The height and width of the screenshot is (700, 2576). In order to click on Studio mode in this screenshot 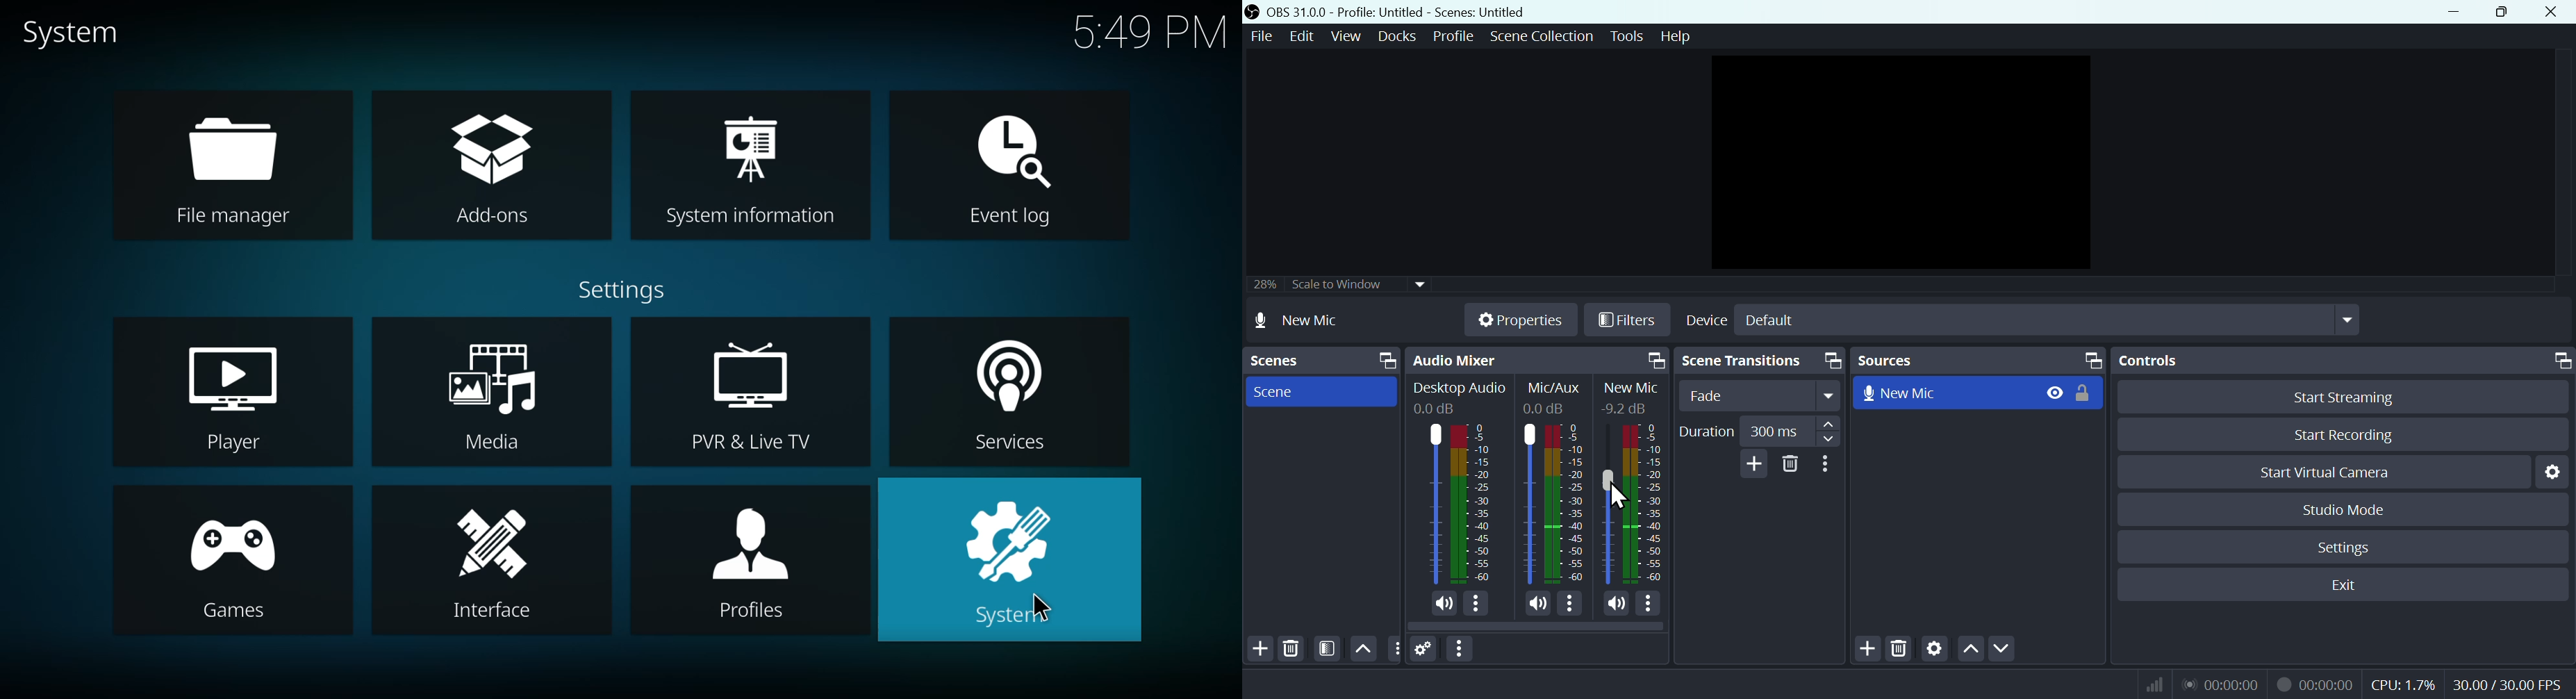, I will do `click(2345, 509)`.